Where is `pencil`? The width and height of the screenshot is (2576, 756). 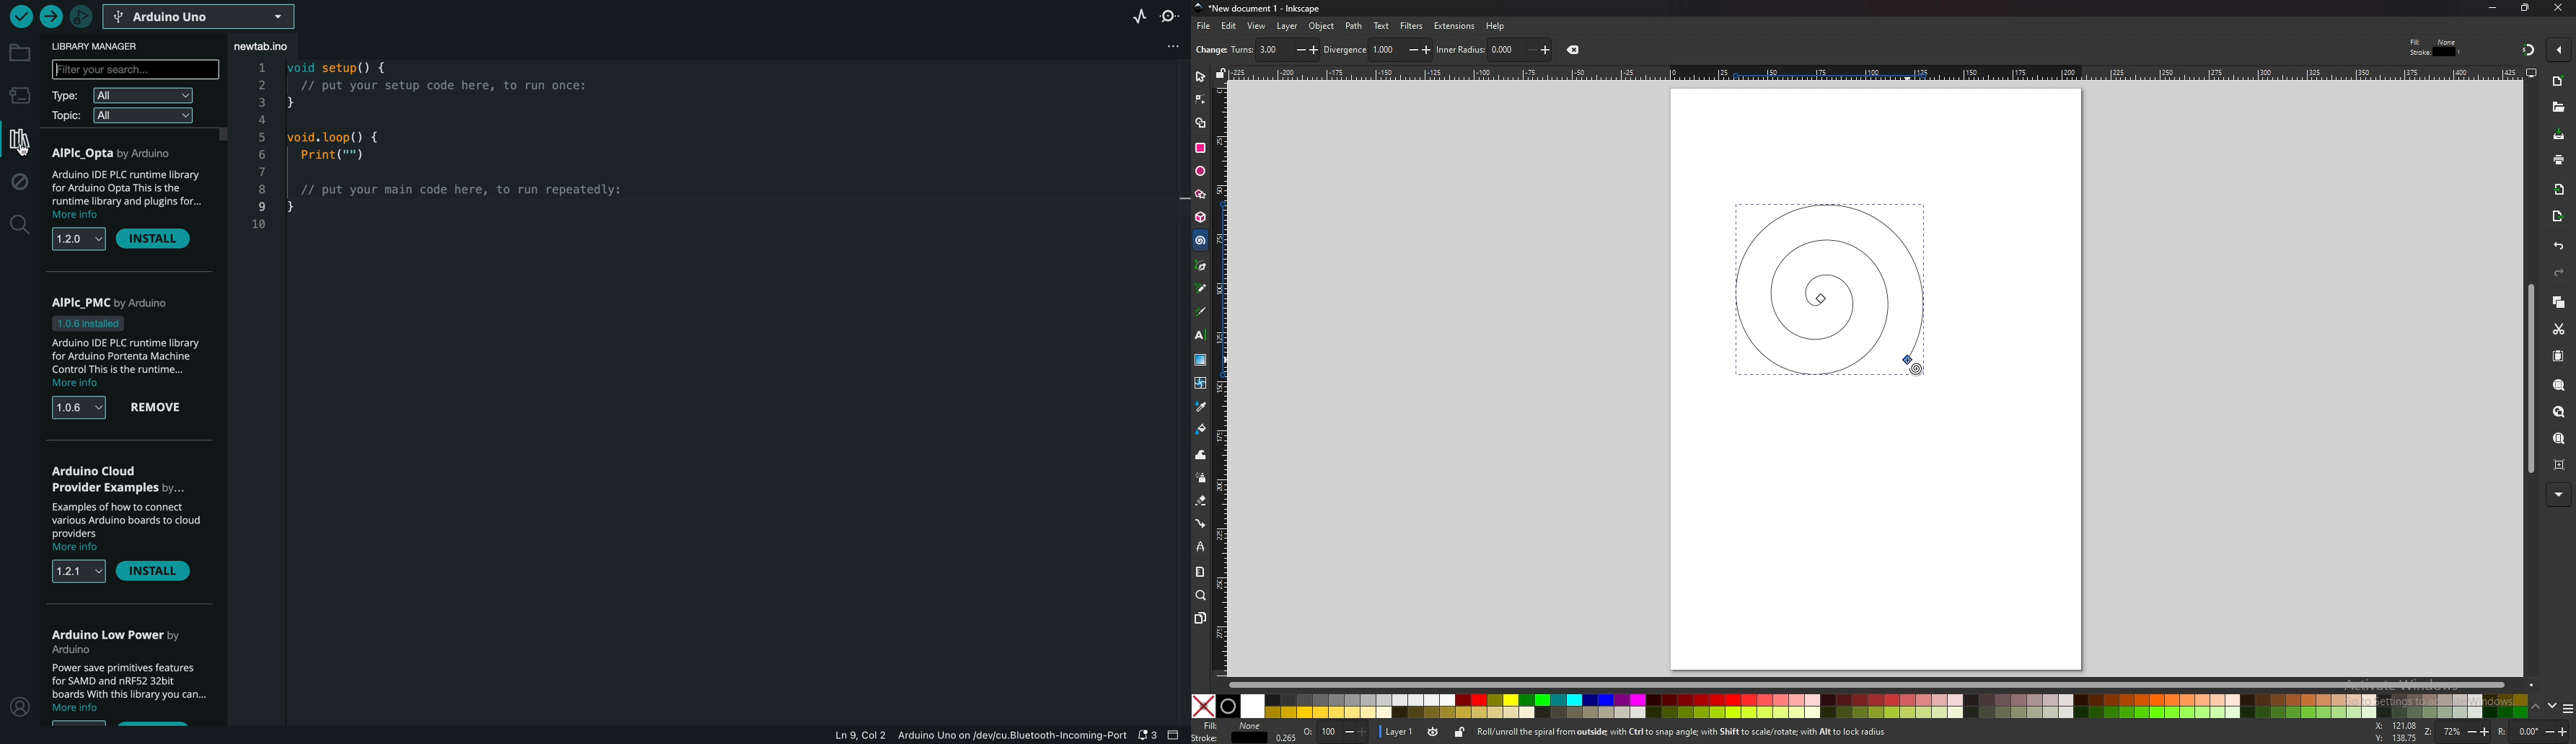
pencil is located at coordinates (1203, 288).